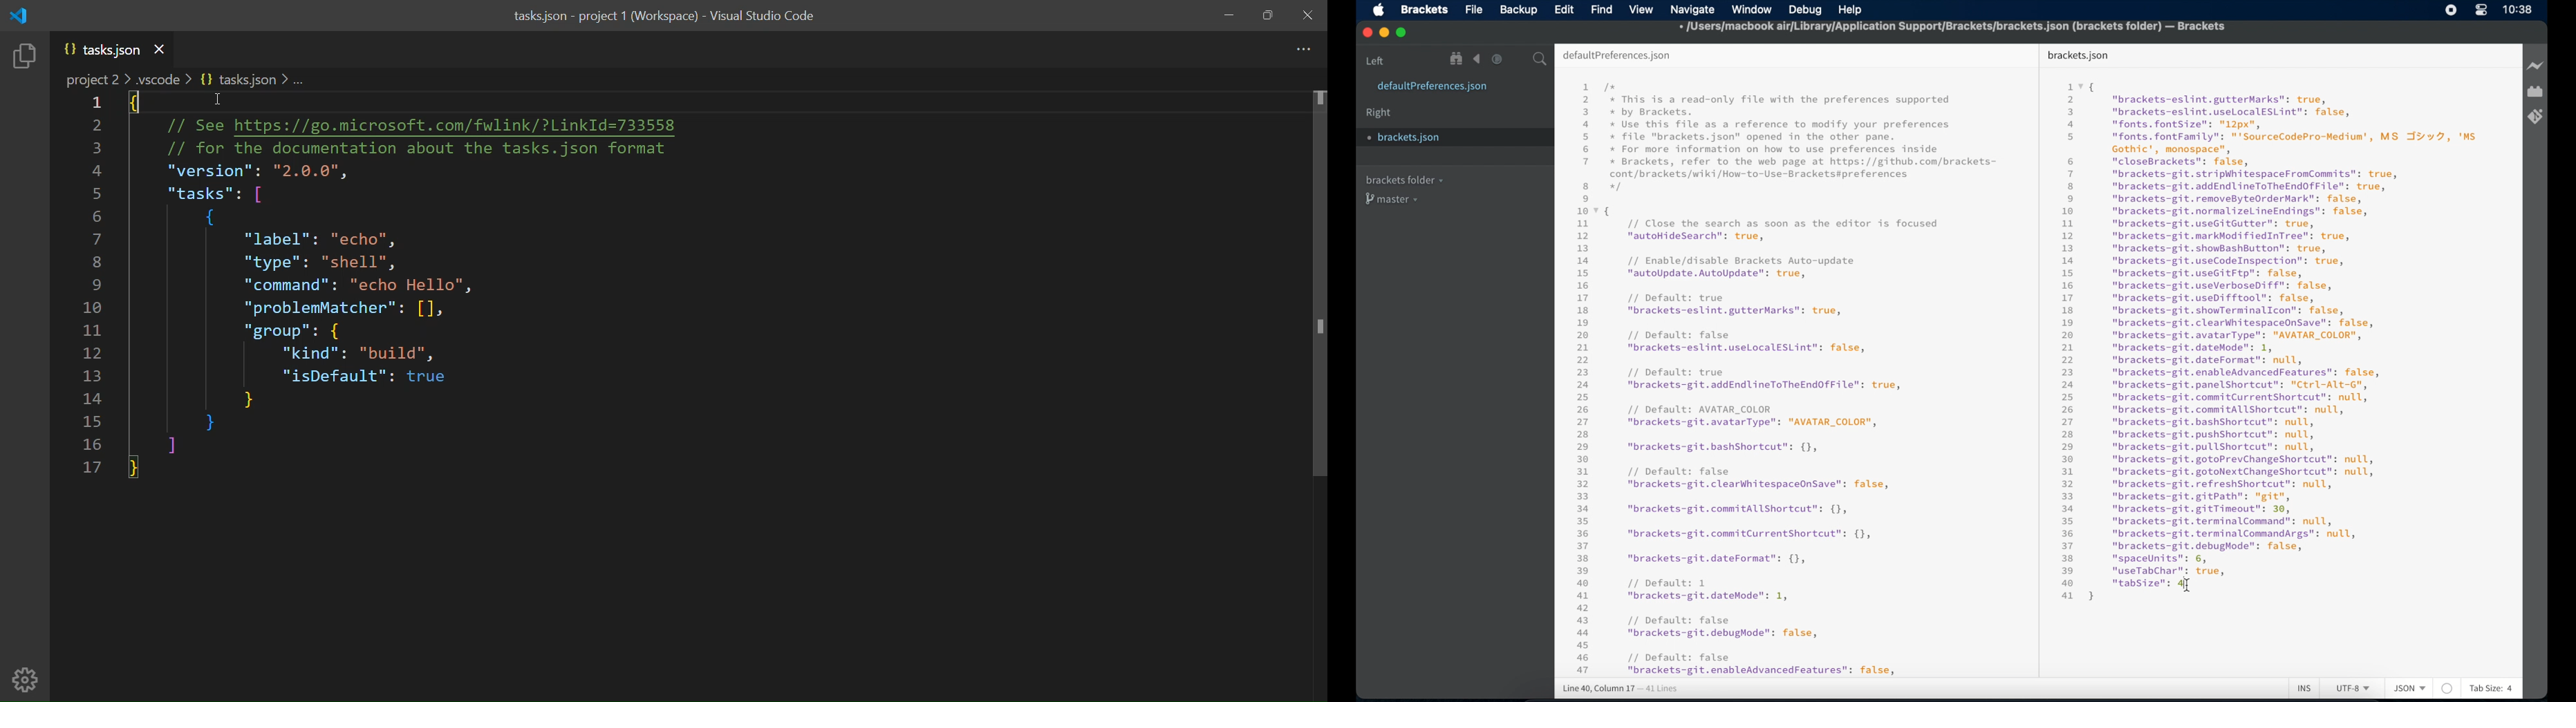  What do you see at coordinates (1309, 15) in the screenshot?
I see `close` at bounding box center [1309, 15].